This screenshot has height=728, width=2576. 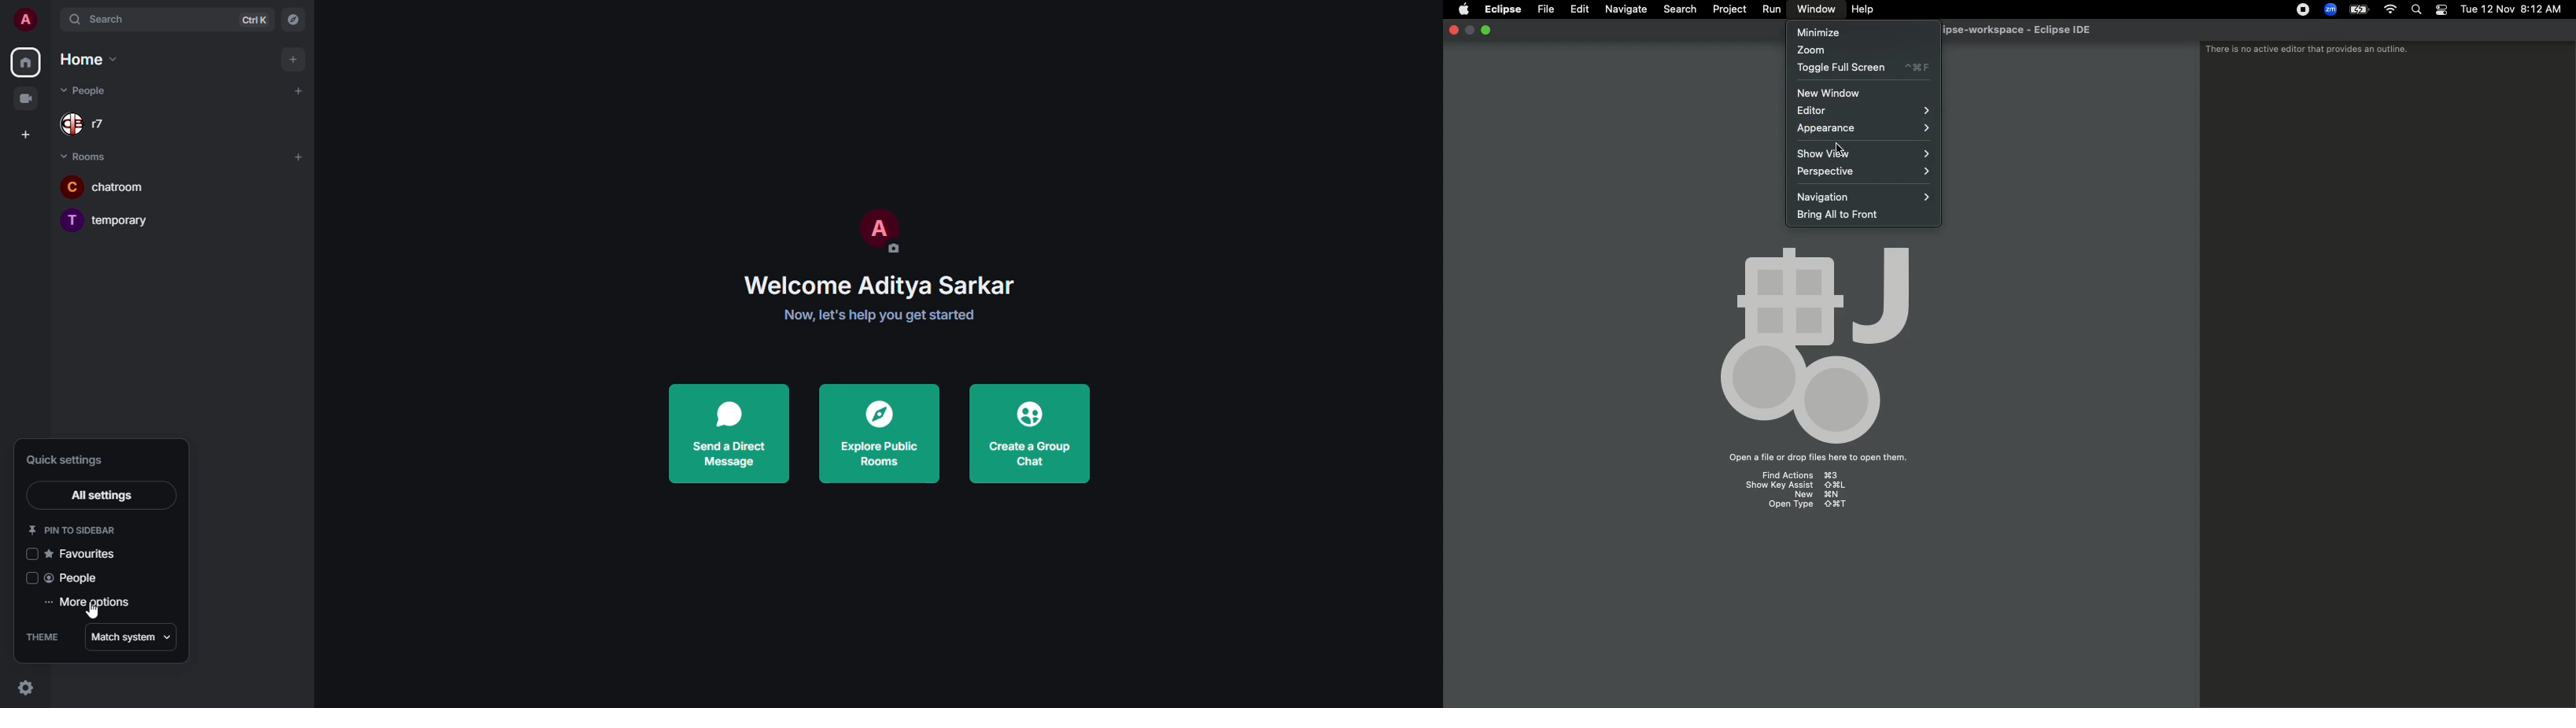 I want to click on match system, so click(x=132, y=634).